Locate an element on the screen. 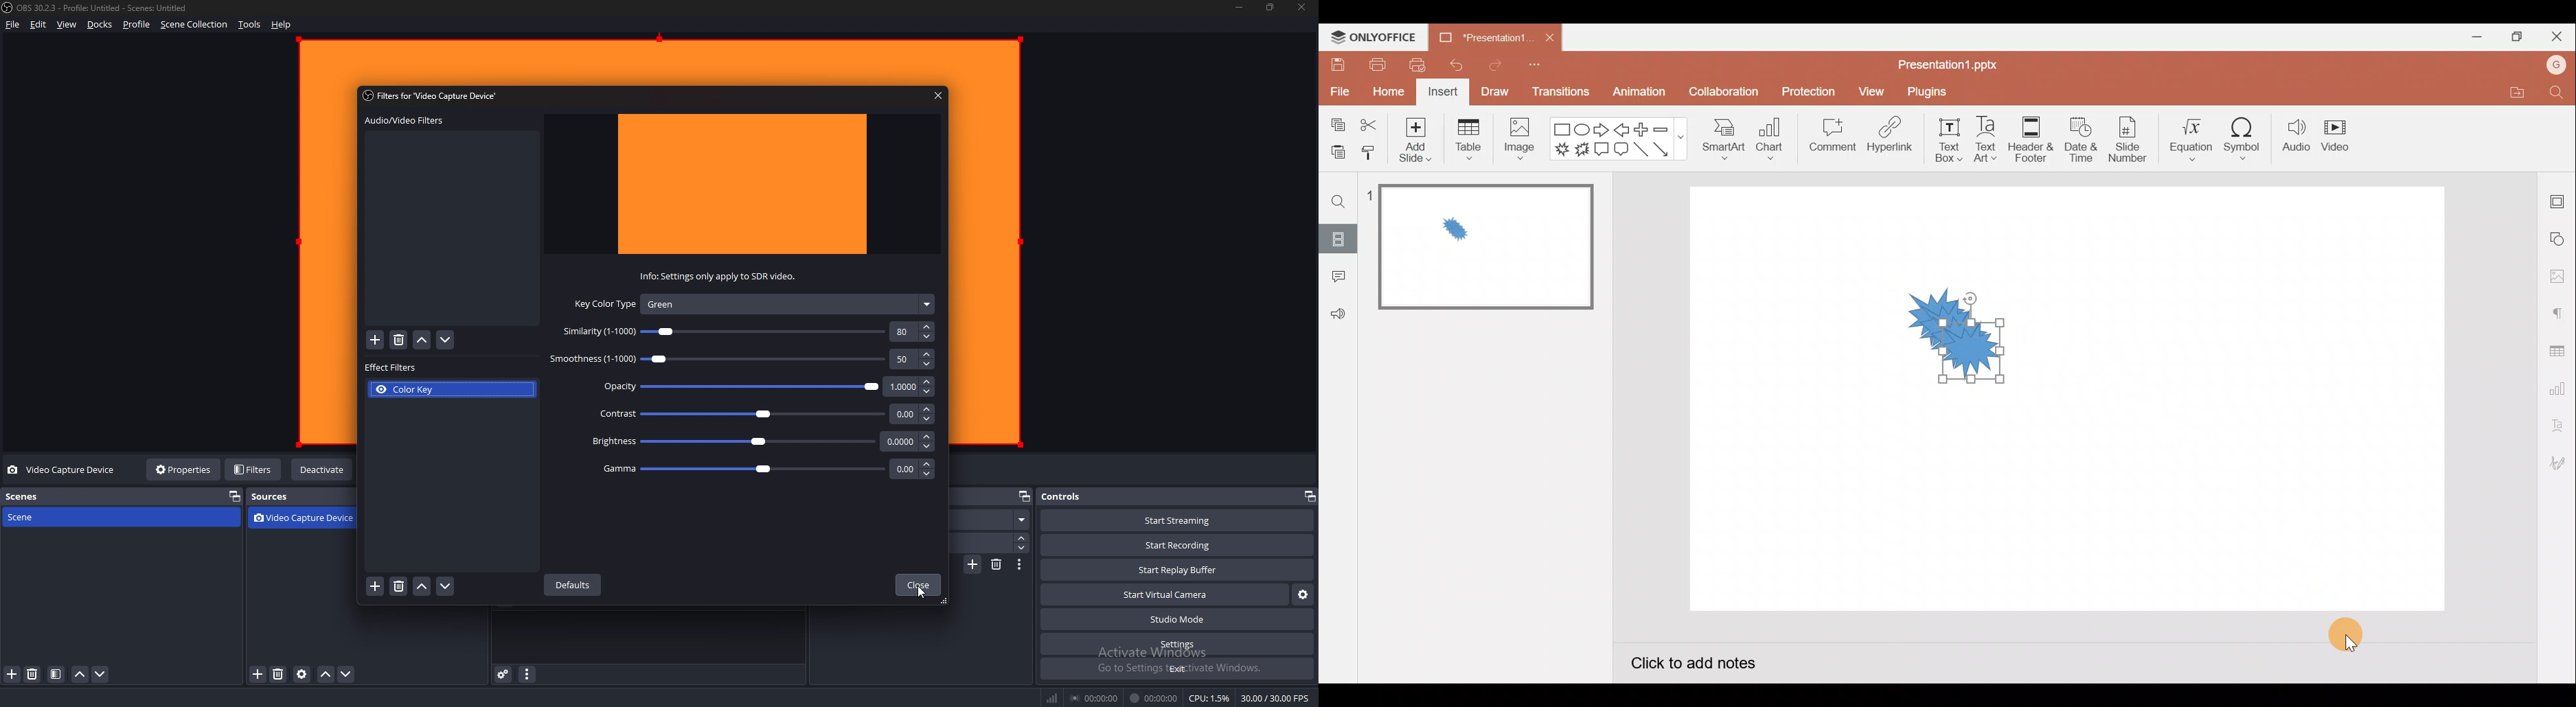 The width and height of the screenshot is (2576, 728). Text box is located at coordinates (1939, 141).